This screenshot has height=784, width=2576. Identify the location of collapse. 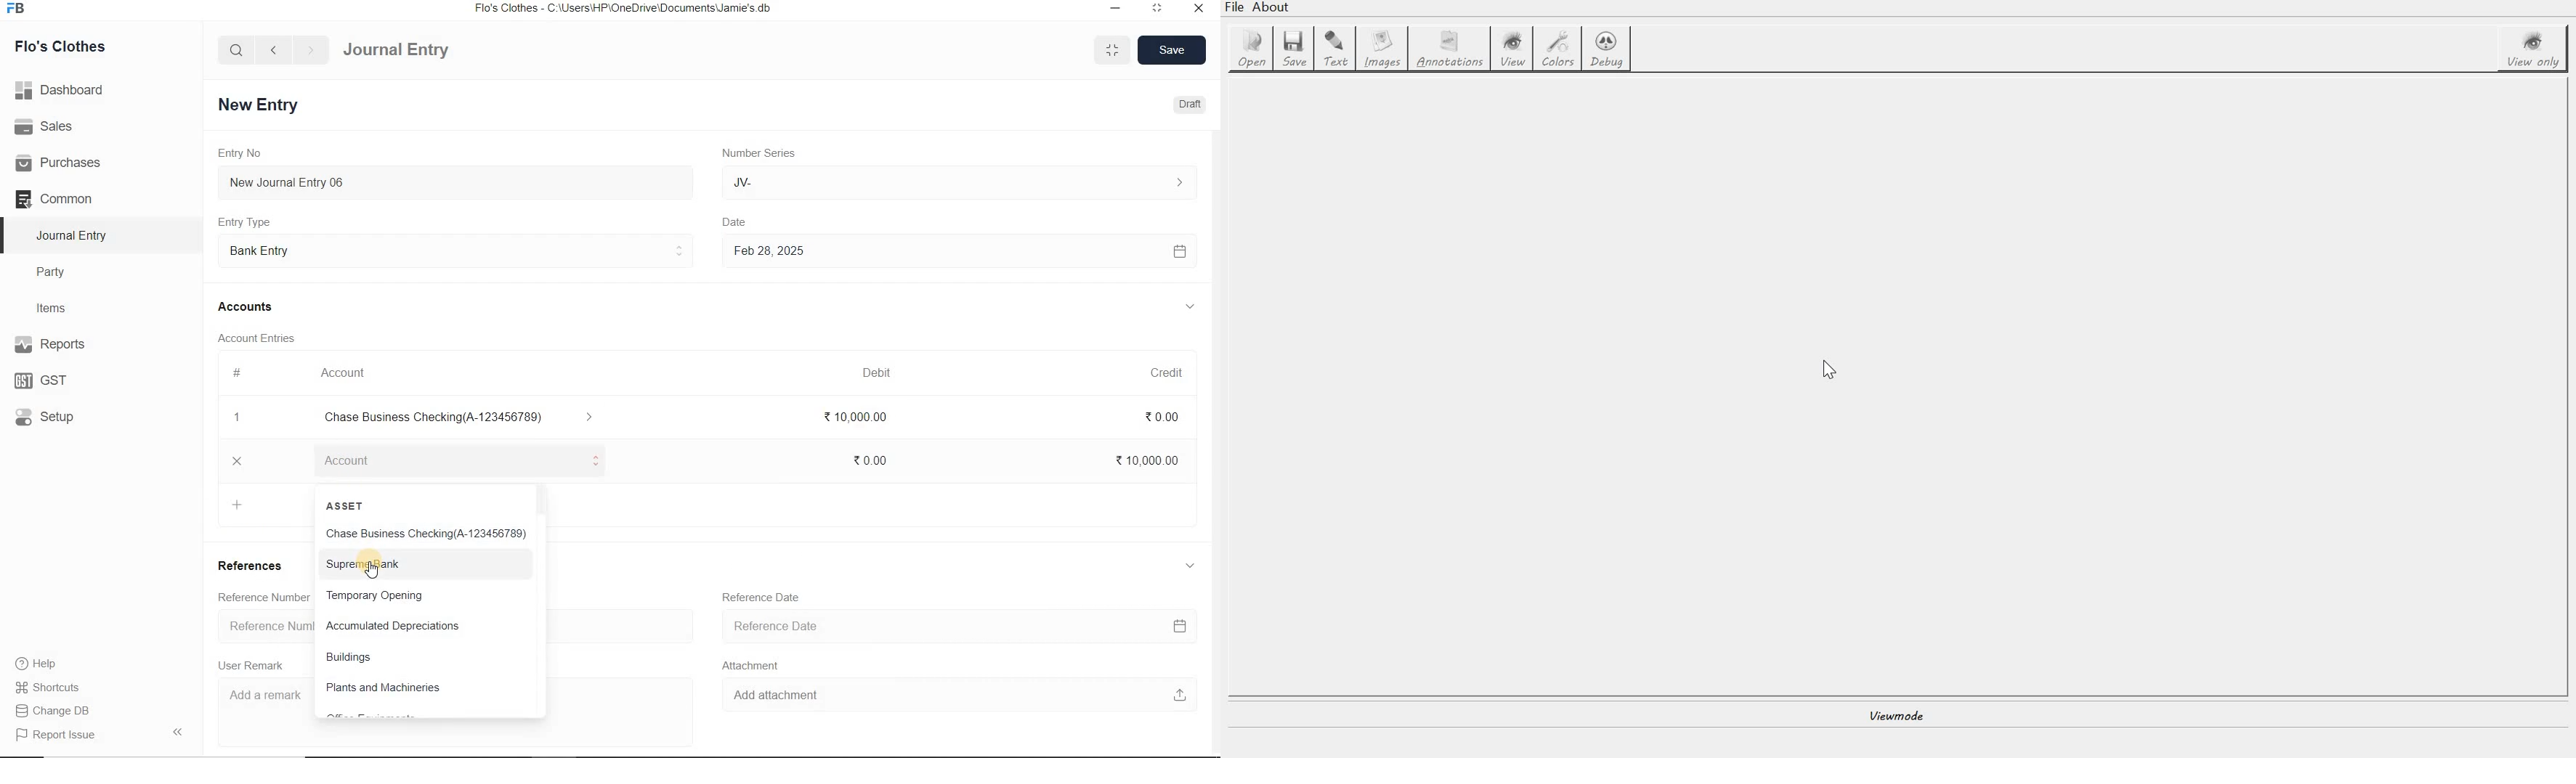
(1190, 306).